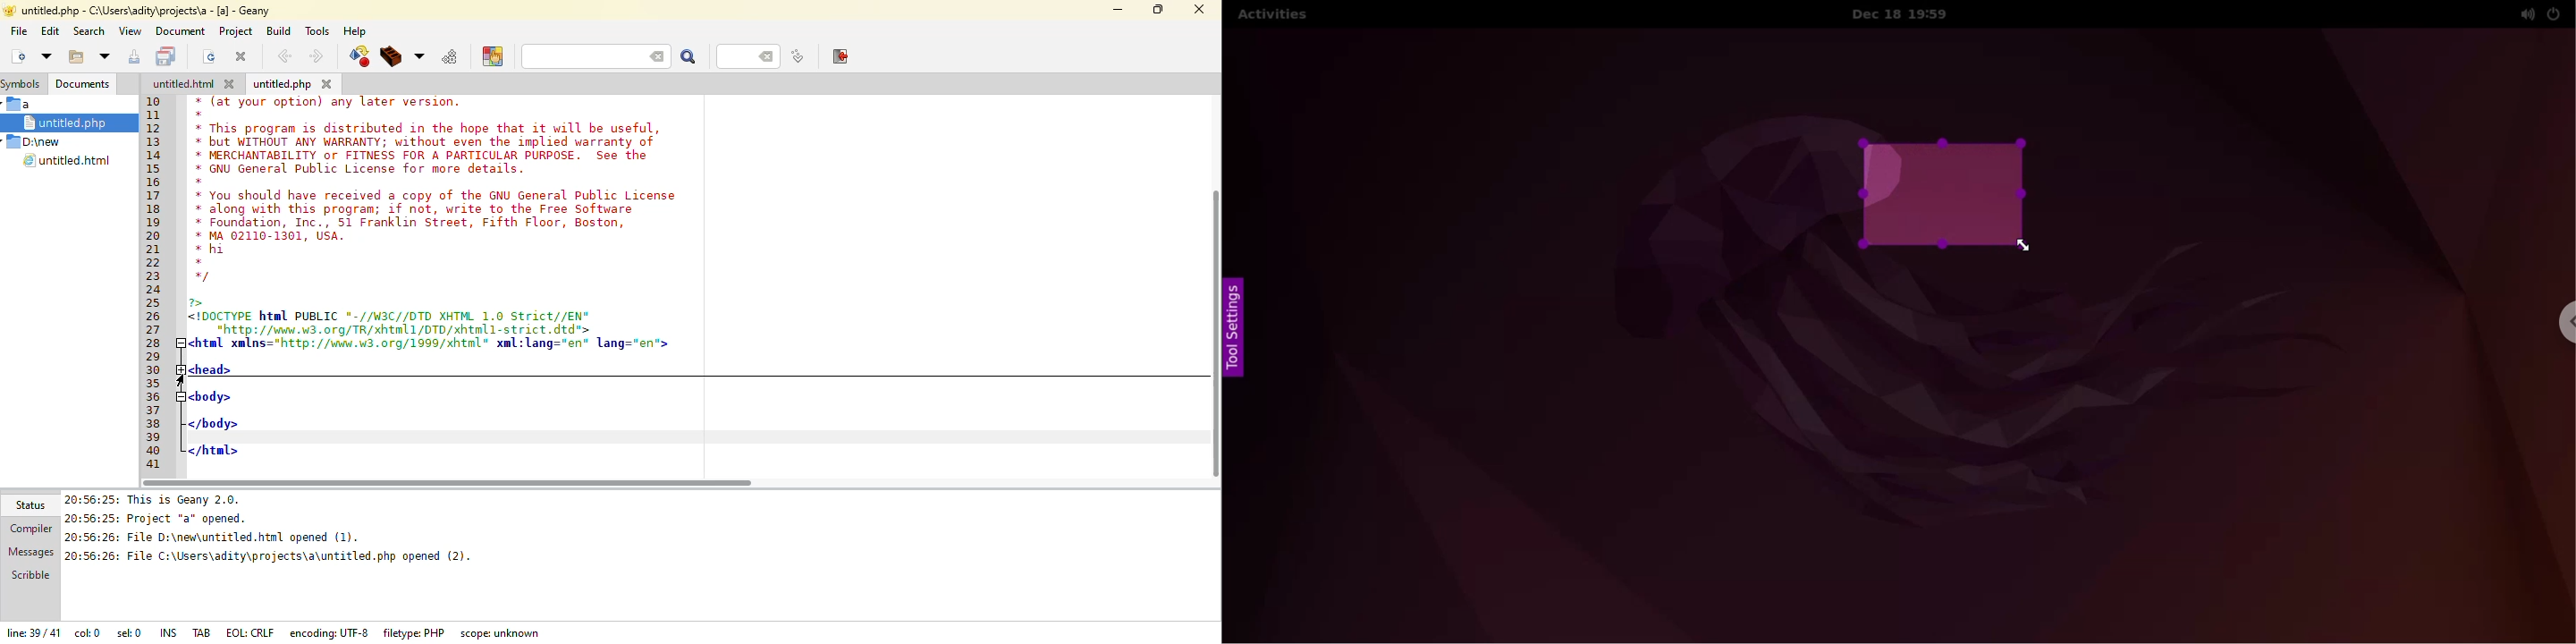 The height and width of the screenshot is (644, 2576). I want to click on horizontal scroll bar, so click(452, 482).